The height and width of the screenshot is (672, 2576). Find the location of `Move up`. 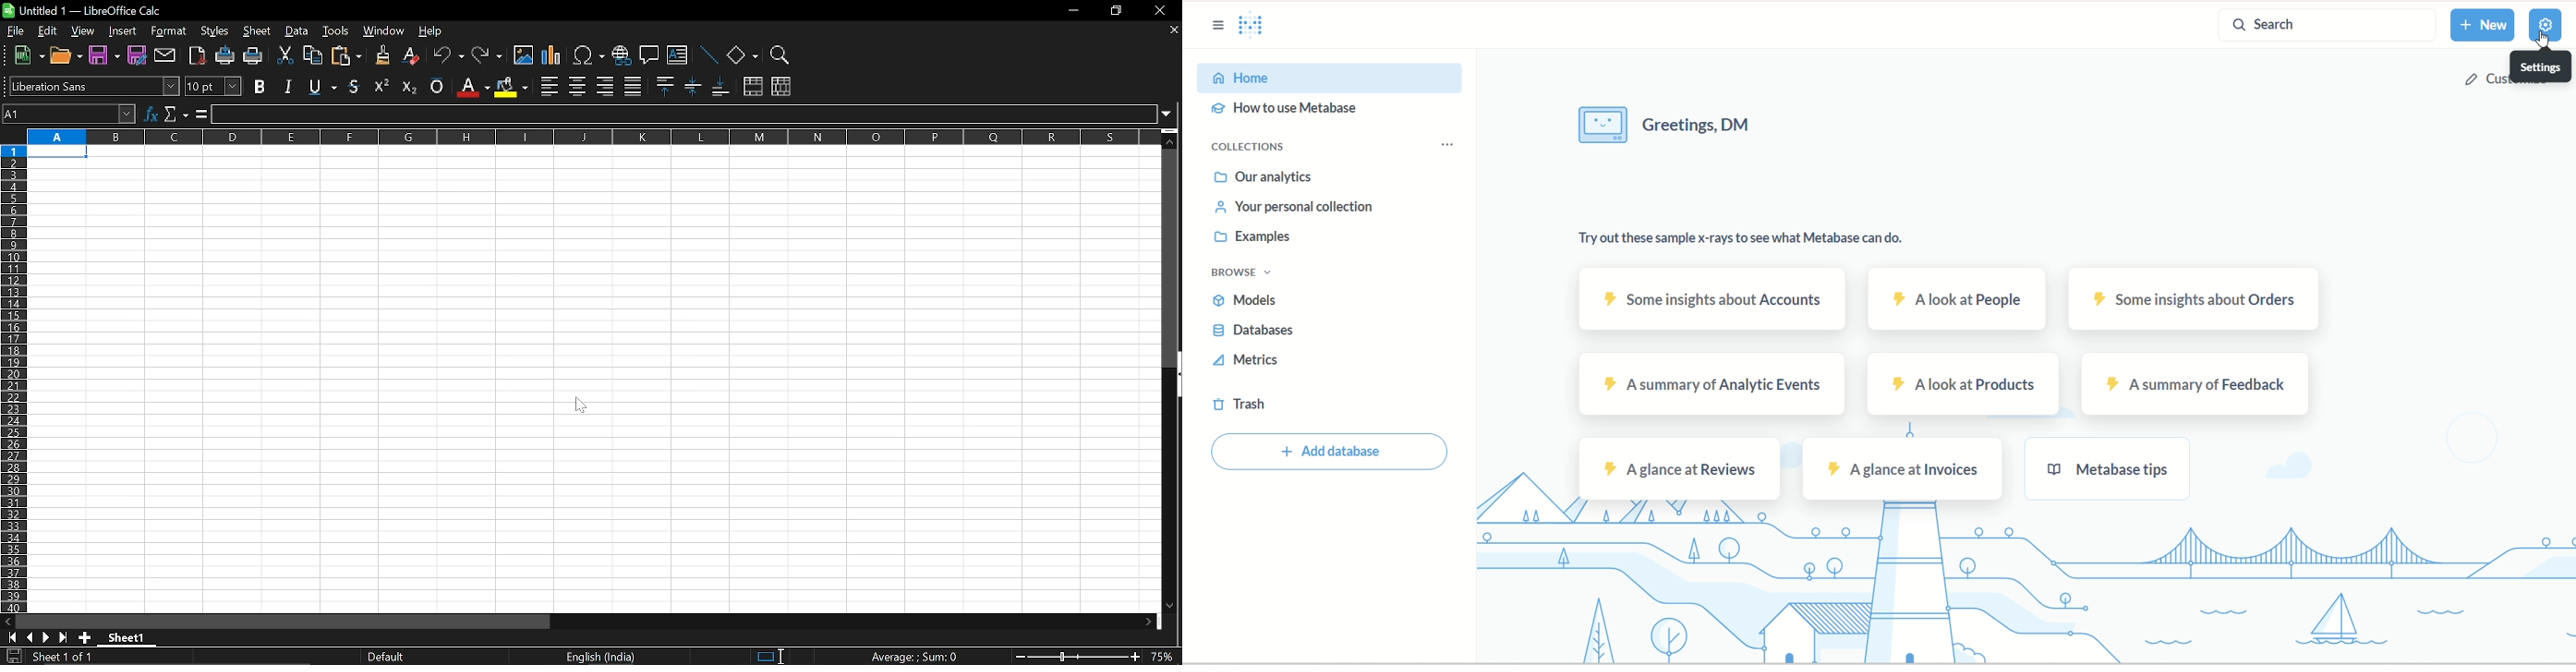

Move up is located at coordinates (1170, 141).